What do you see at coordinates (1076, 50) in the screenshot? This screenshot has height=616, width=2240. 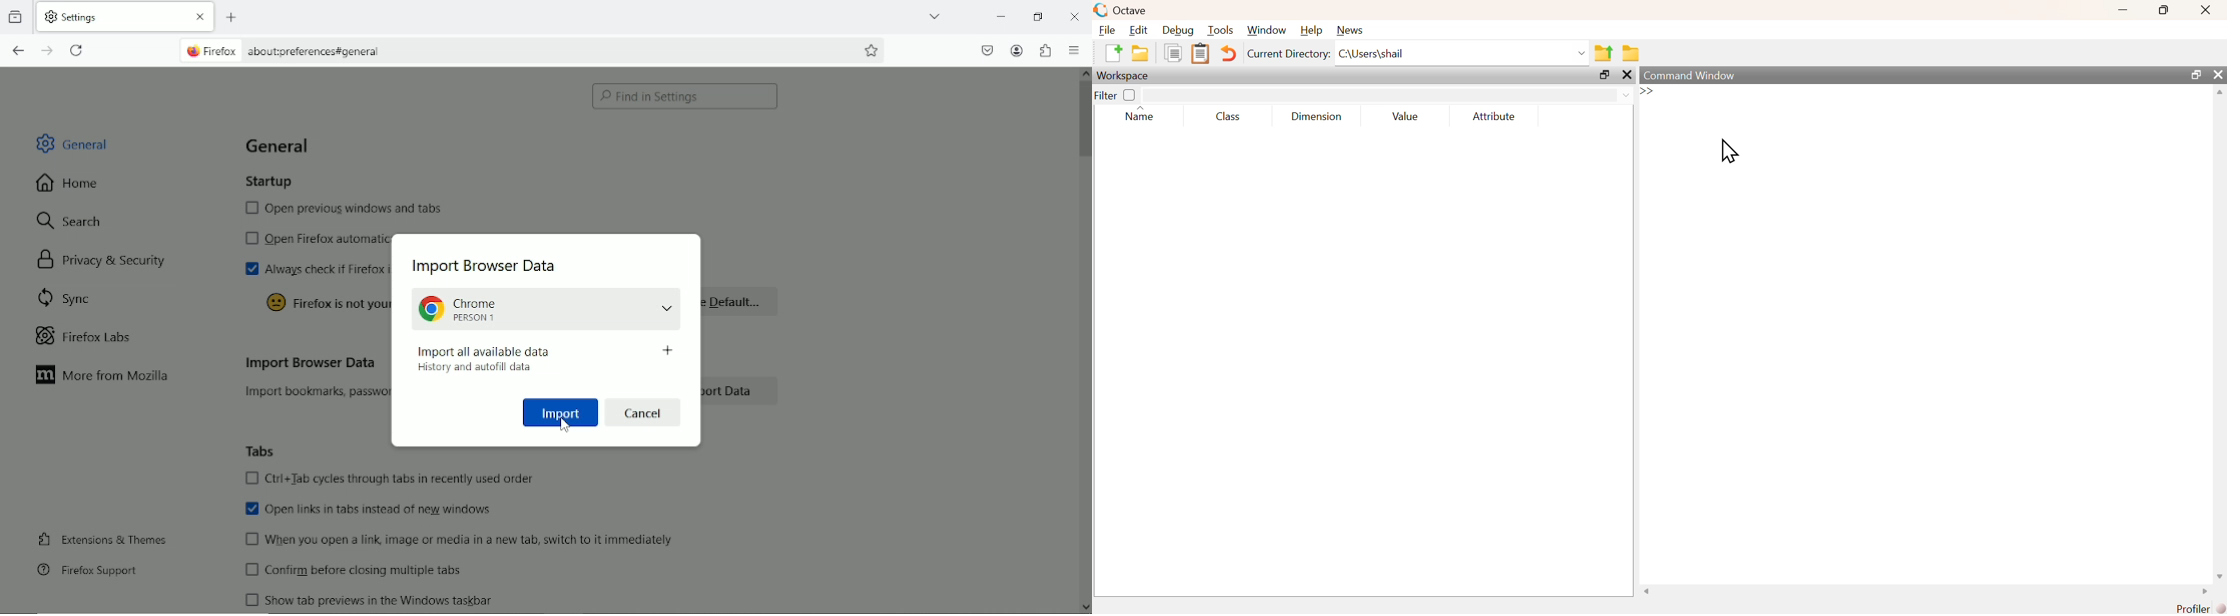 I see `Open application menu` at bounding box center [1076, 50].